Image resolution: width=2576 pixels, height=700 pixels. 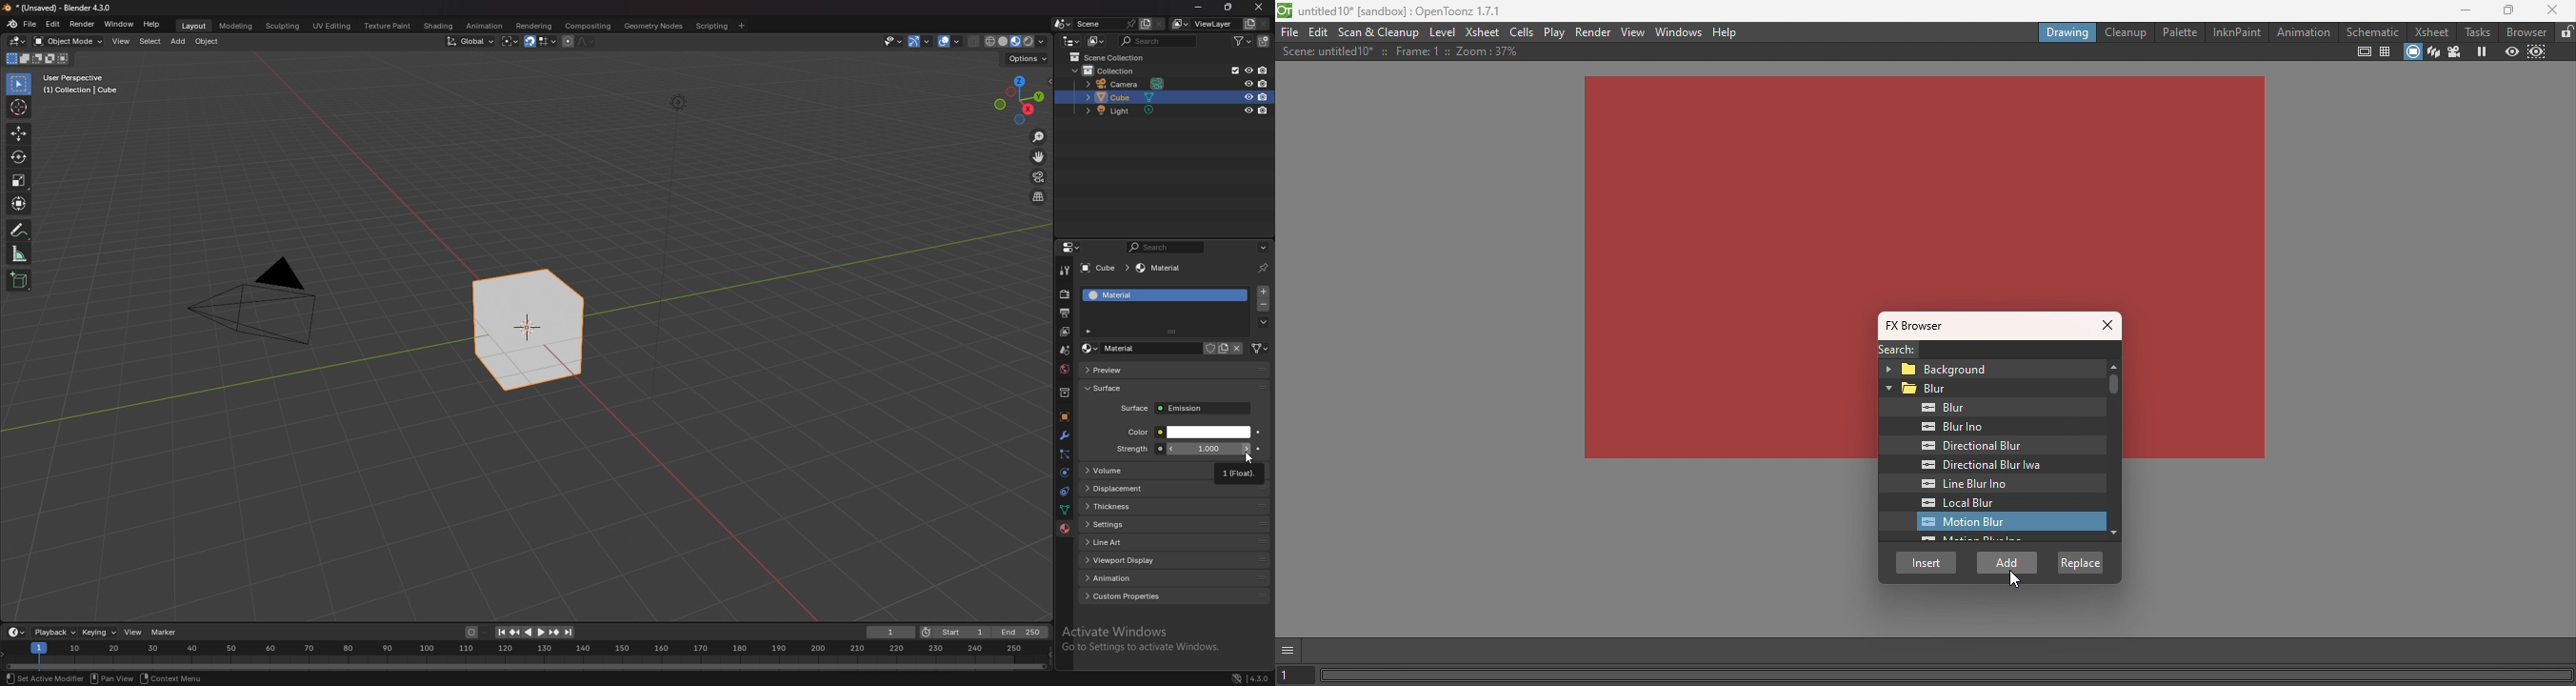 I want to click on editor type, so click(x=17, y=41).